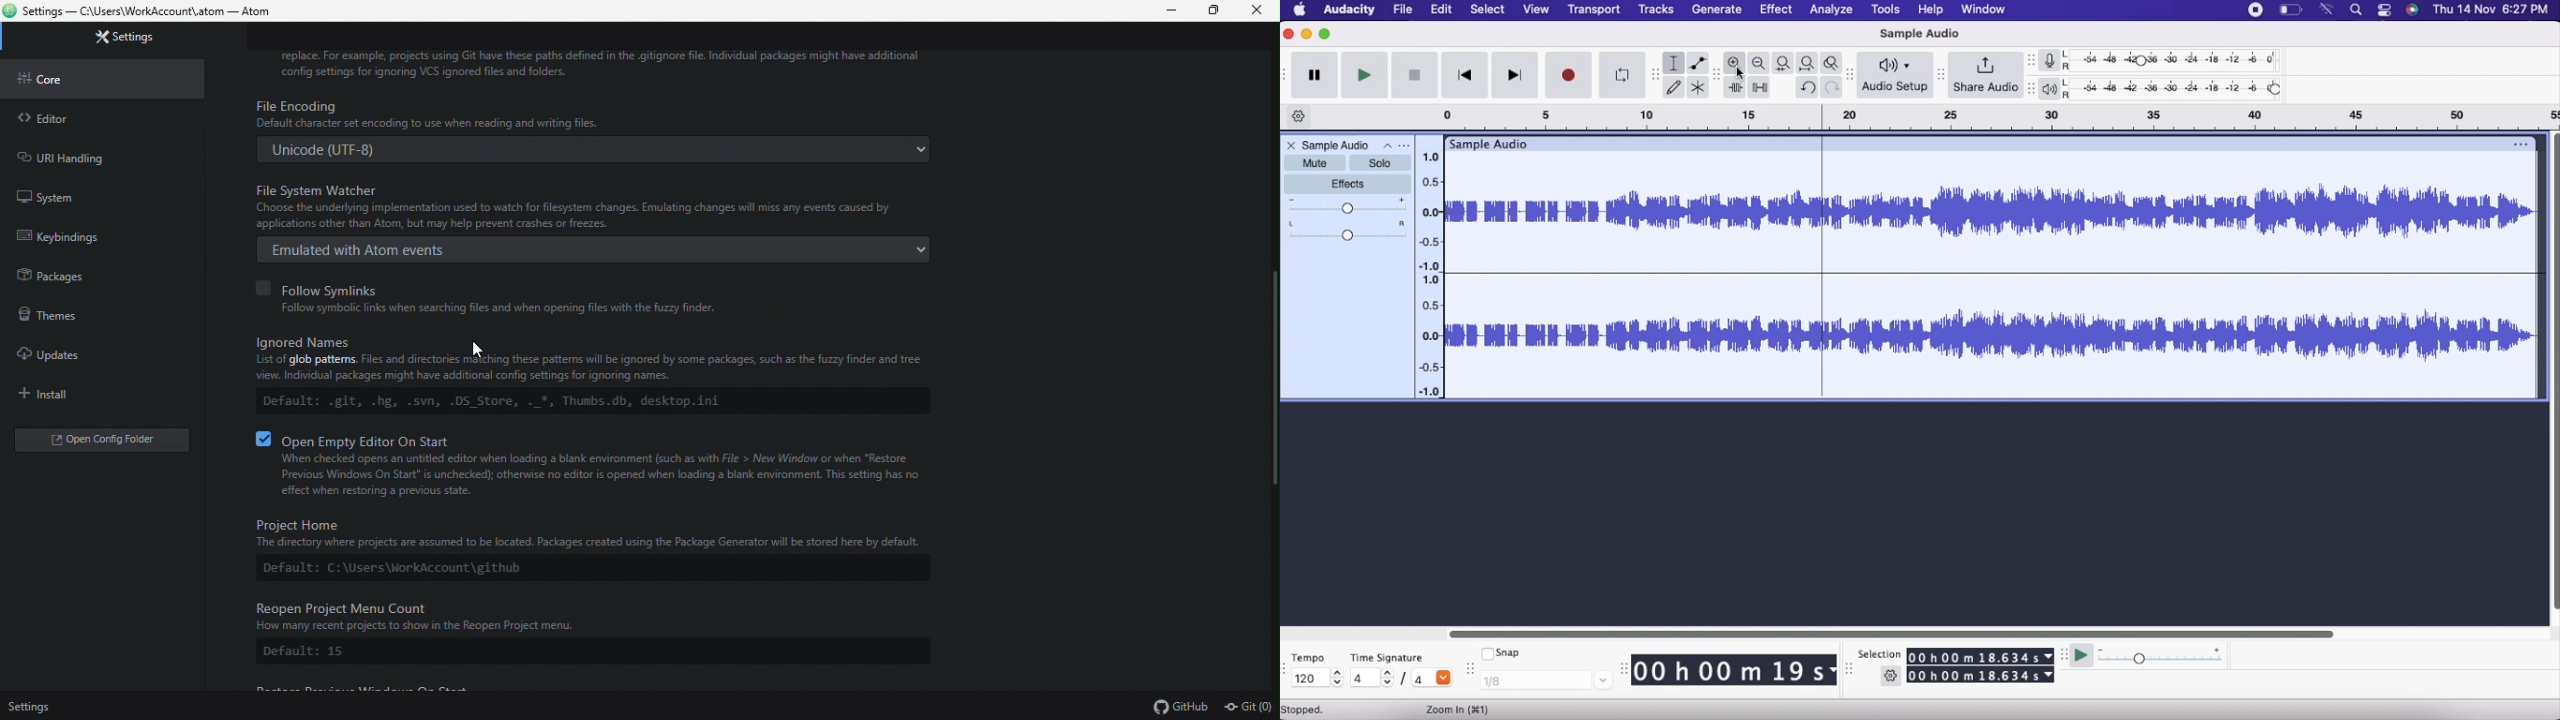  I want to click on Mute, so click(1314, 163).